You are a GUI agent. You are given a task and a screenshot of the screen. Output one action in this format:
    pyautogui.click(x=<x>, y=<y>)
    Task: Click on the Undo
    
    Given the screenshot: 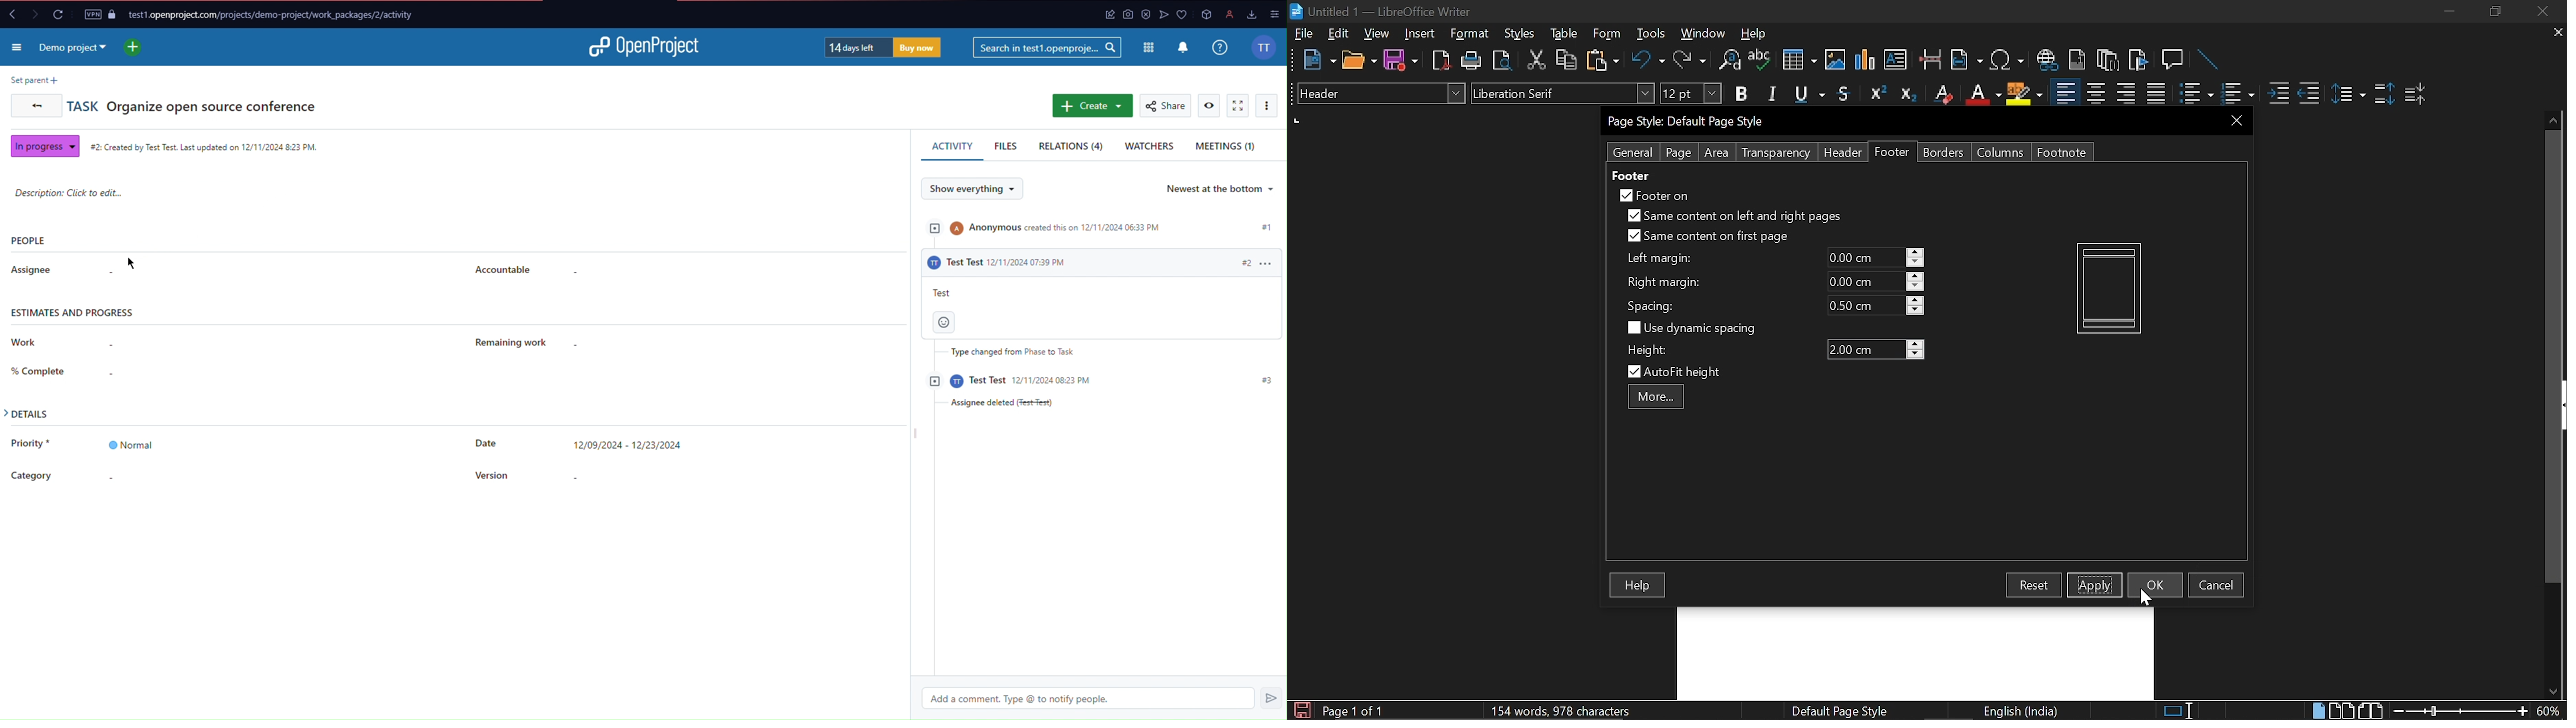 What is the action you would take?
    pyautogui.click(x=1649, y=60)
    